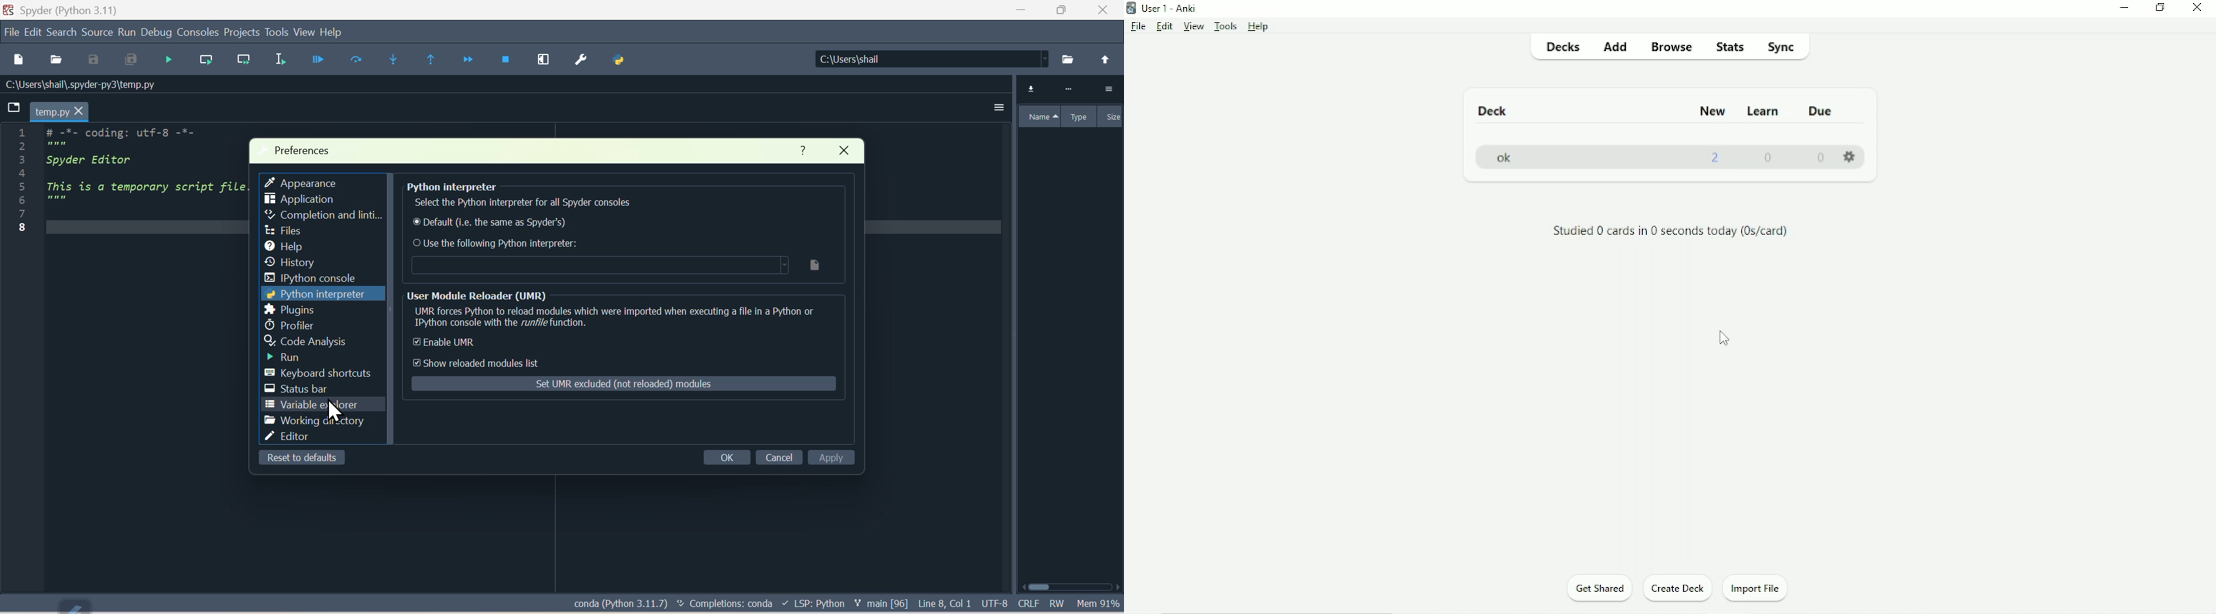 The image size is (2240, 616). What do you see at coordinates (66, 9) in the screenshot?
I see `Spyder (python 3.11)` at bounding box center [66, 9].